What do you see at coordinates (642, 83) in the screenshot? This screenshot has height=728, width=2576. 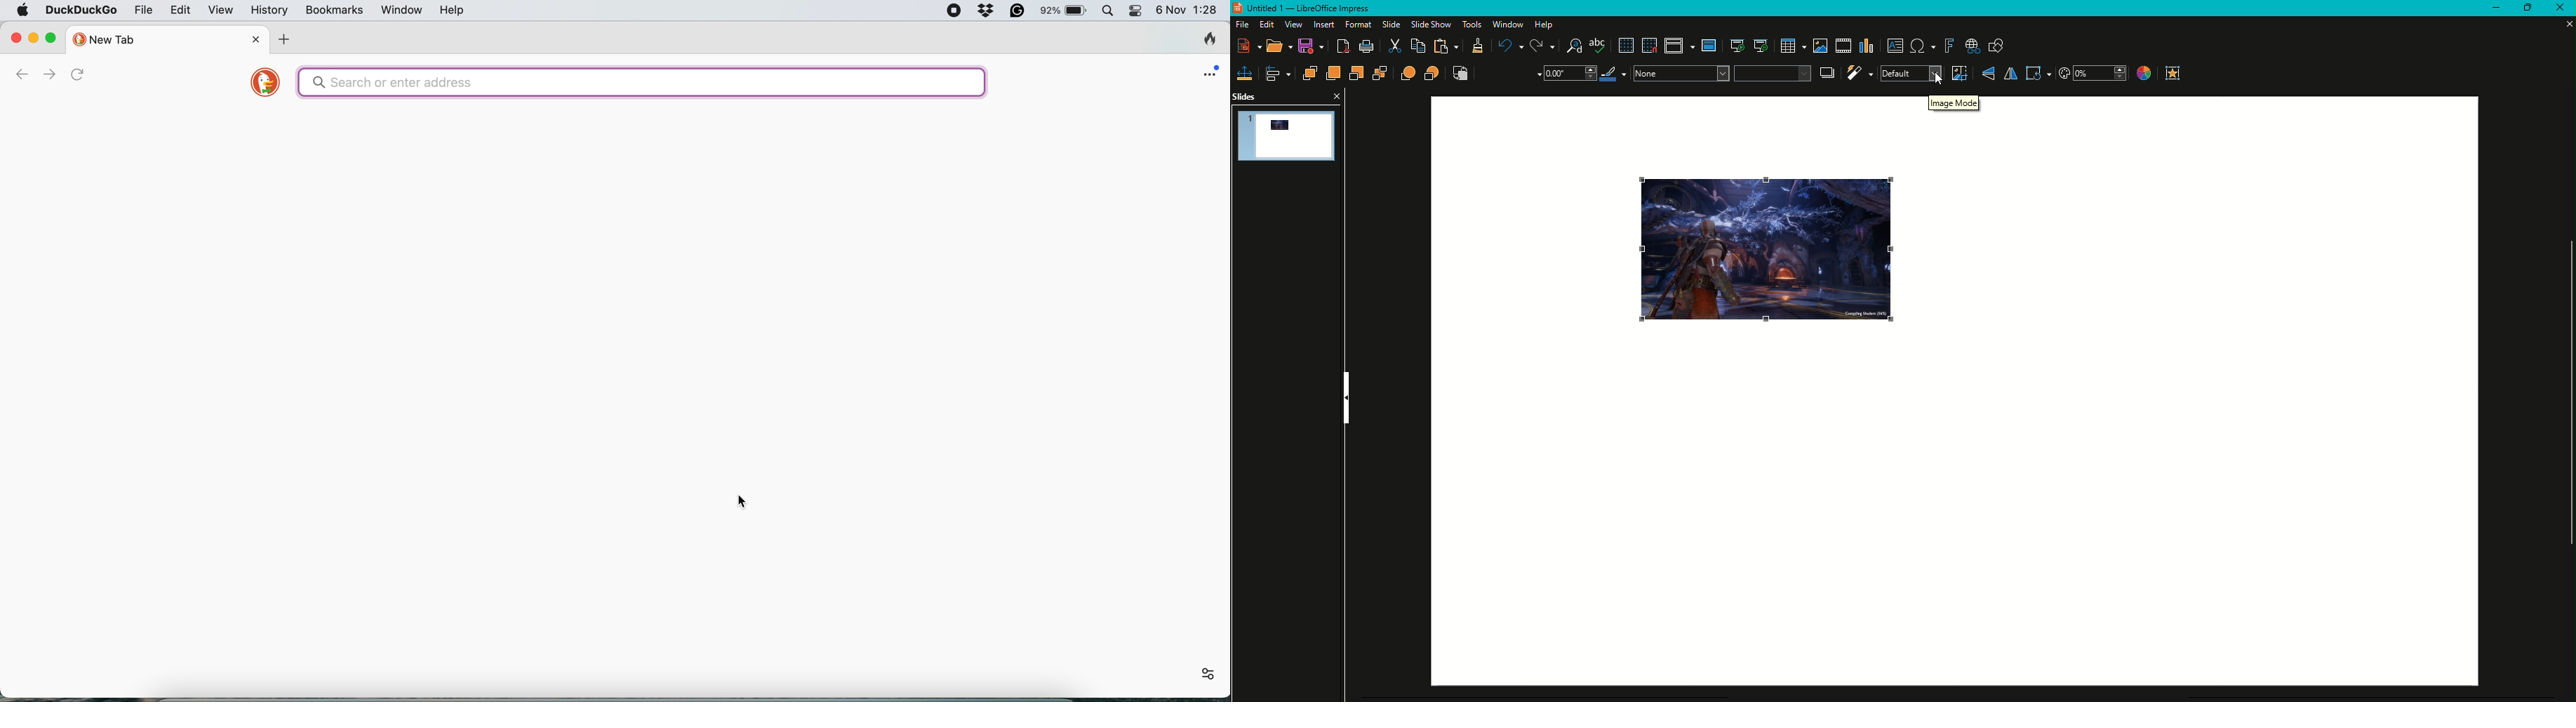 I see `search bar` at bounding box center [642, 83].